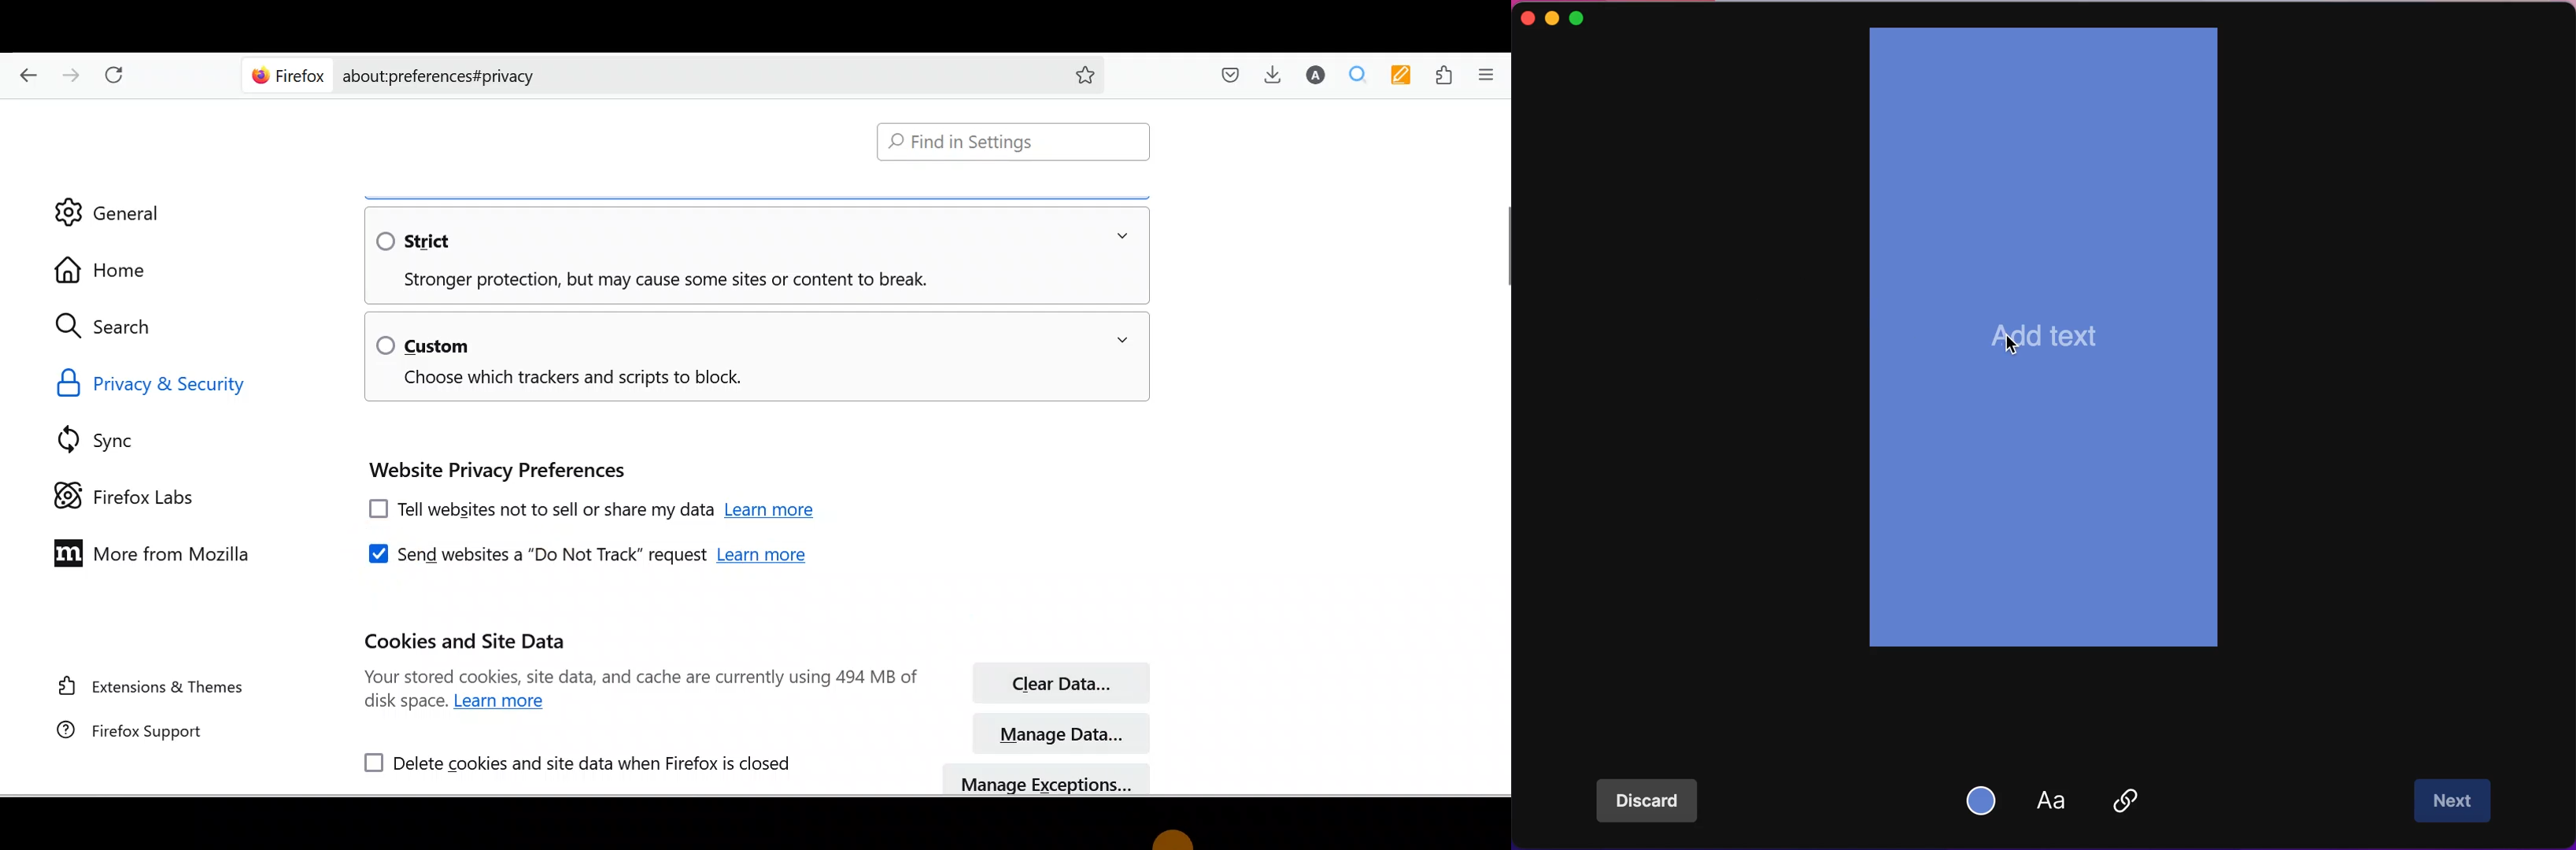 The width and height of the screenshot is (2576, 868). What do you see at coordinates (563, 380) in the screenshot?
I see `Choose which trackers and scripts to block.` at bounding box center [563, 380].